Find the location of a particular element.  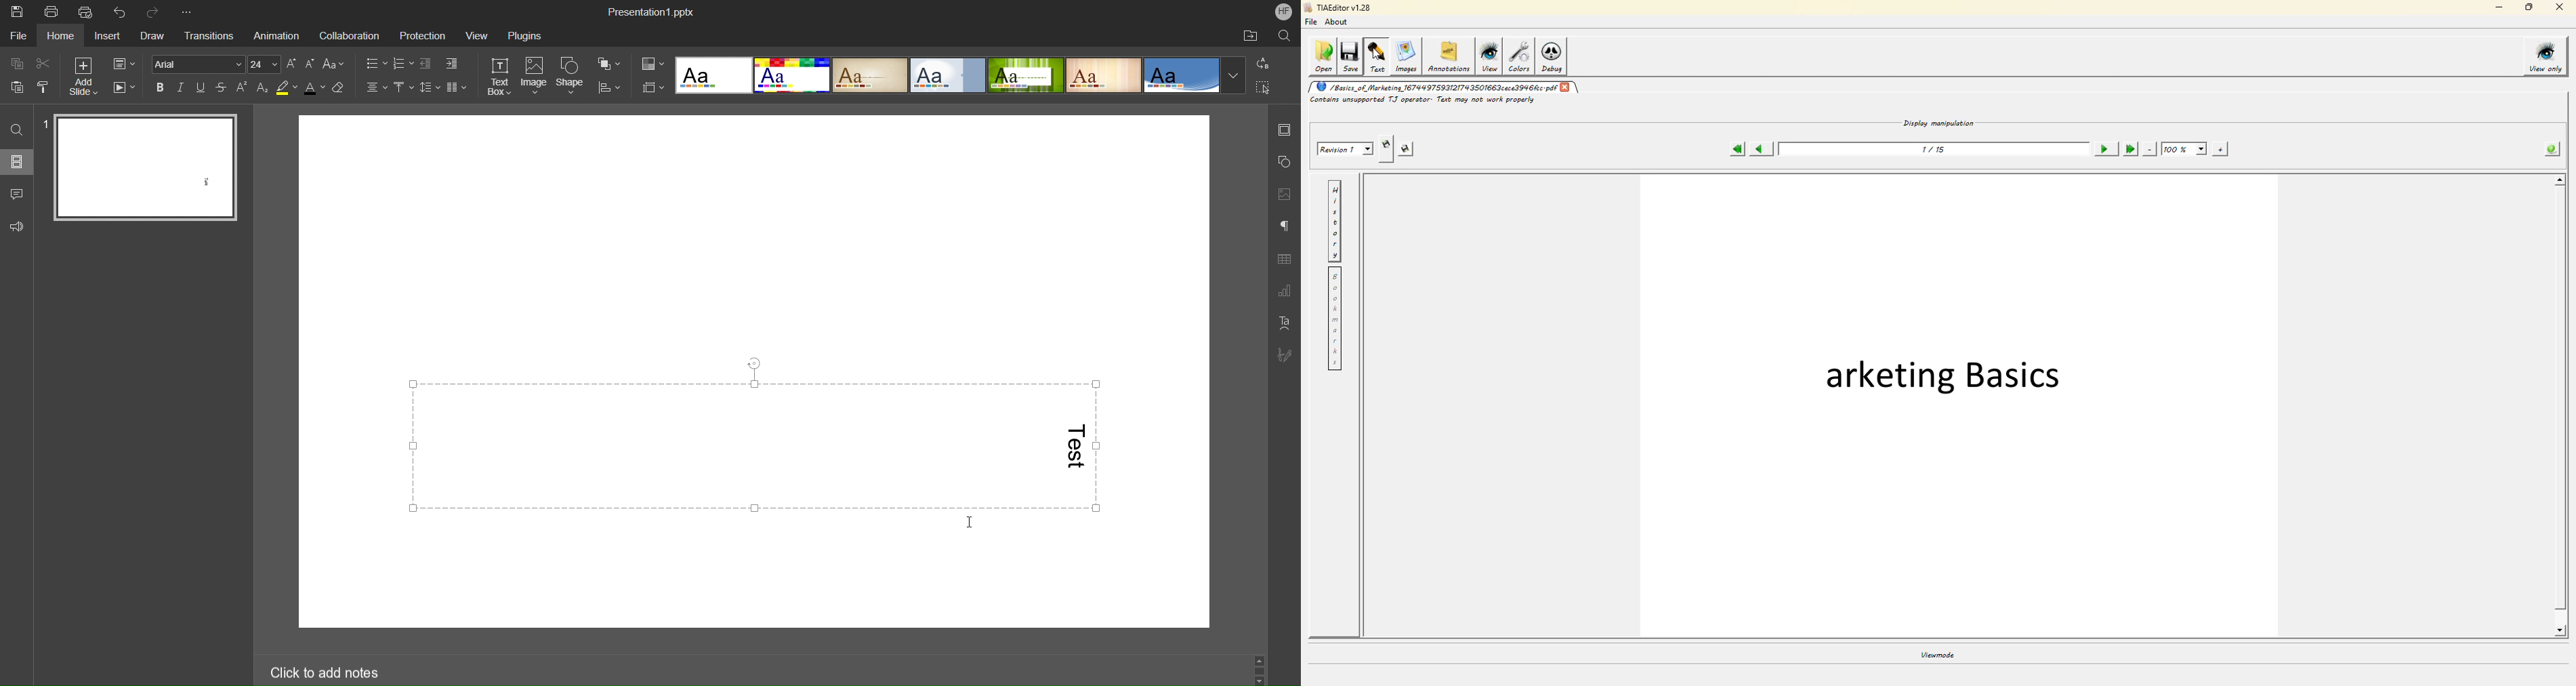

Paragraph Settings is located at coordinates (1283, 227).